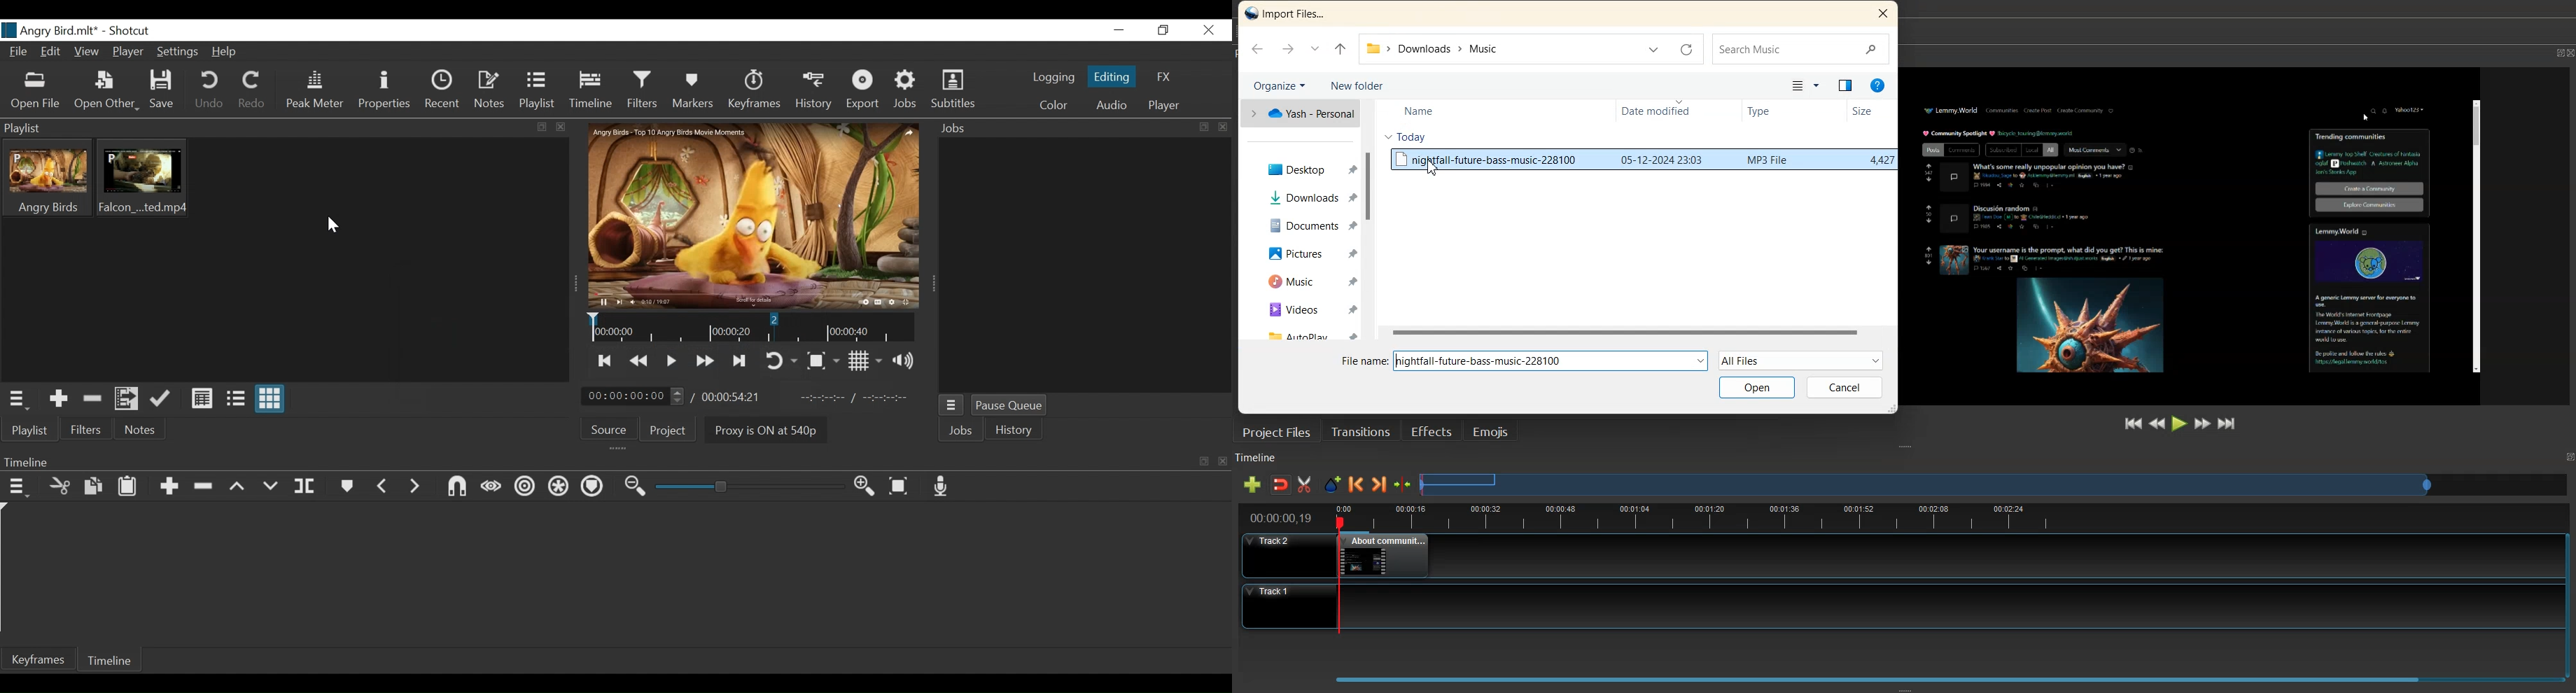  What do you see at coordinates (821, 361) in the screenshot?
I see `Toggle Zoom` at bounding box center [821, 361].